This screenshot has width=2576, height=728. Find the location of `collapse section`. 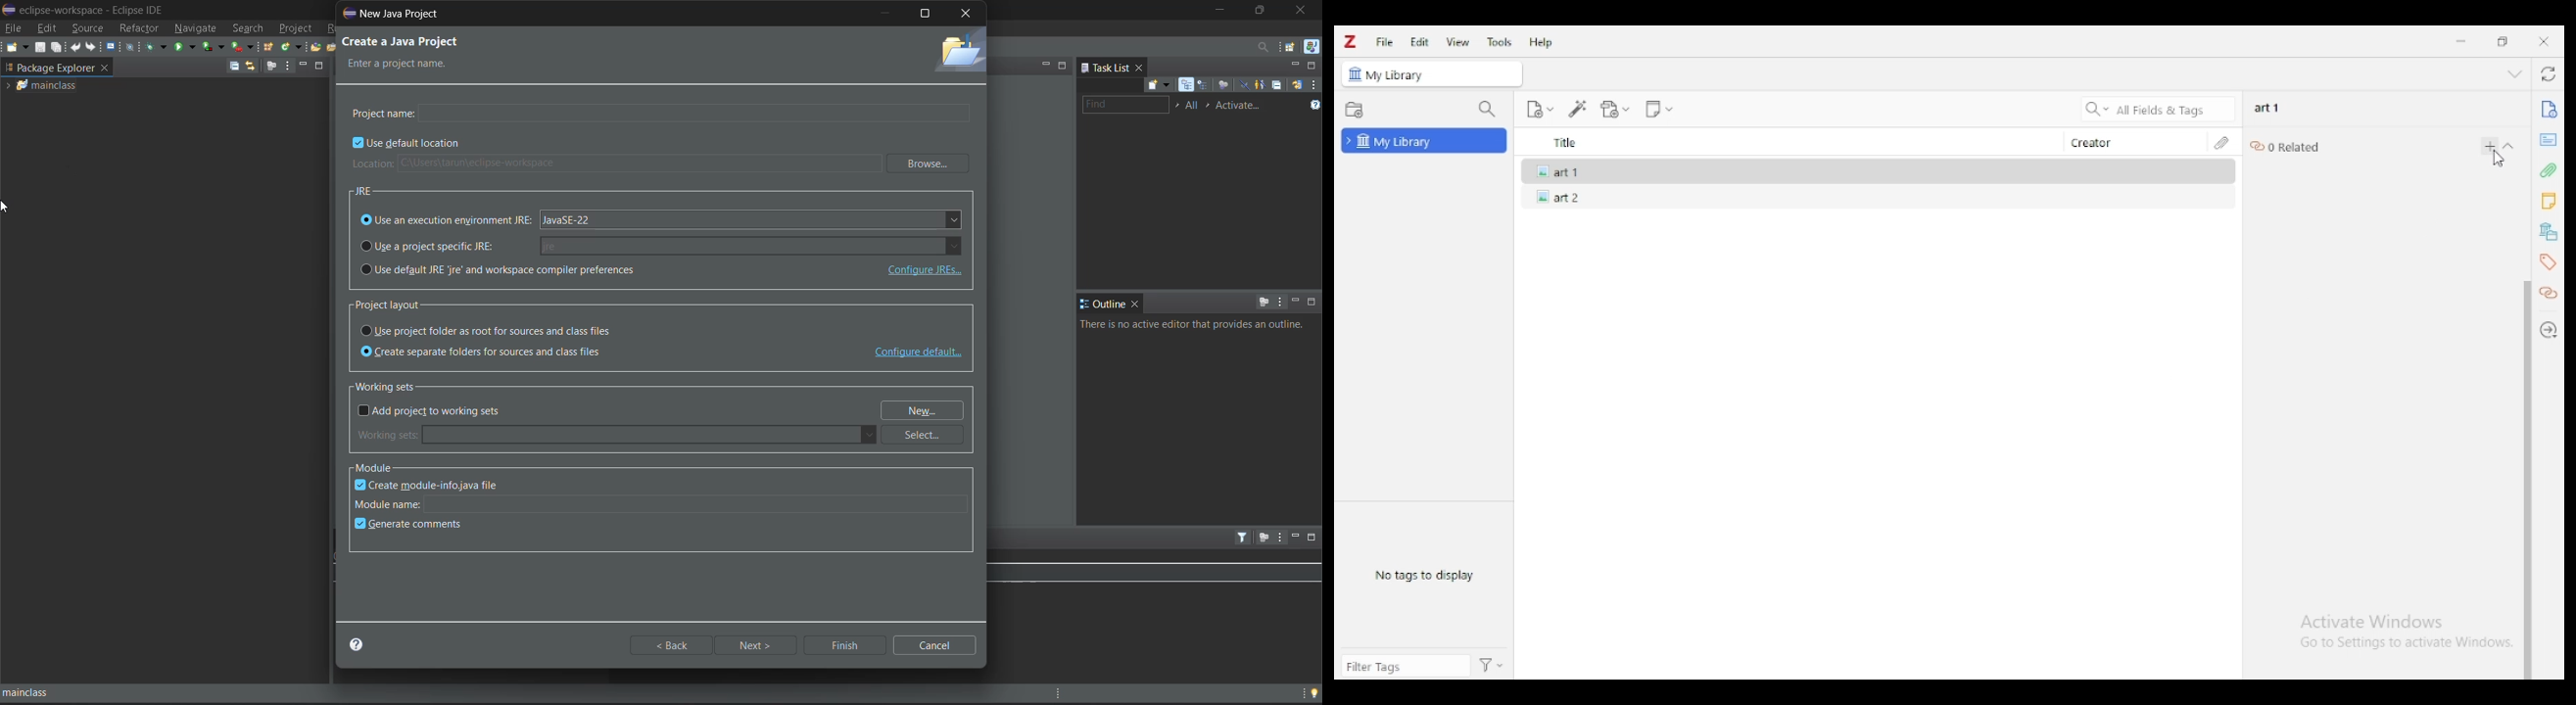

collapse section is located at coordinates (2509, 146).